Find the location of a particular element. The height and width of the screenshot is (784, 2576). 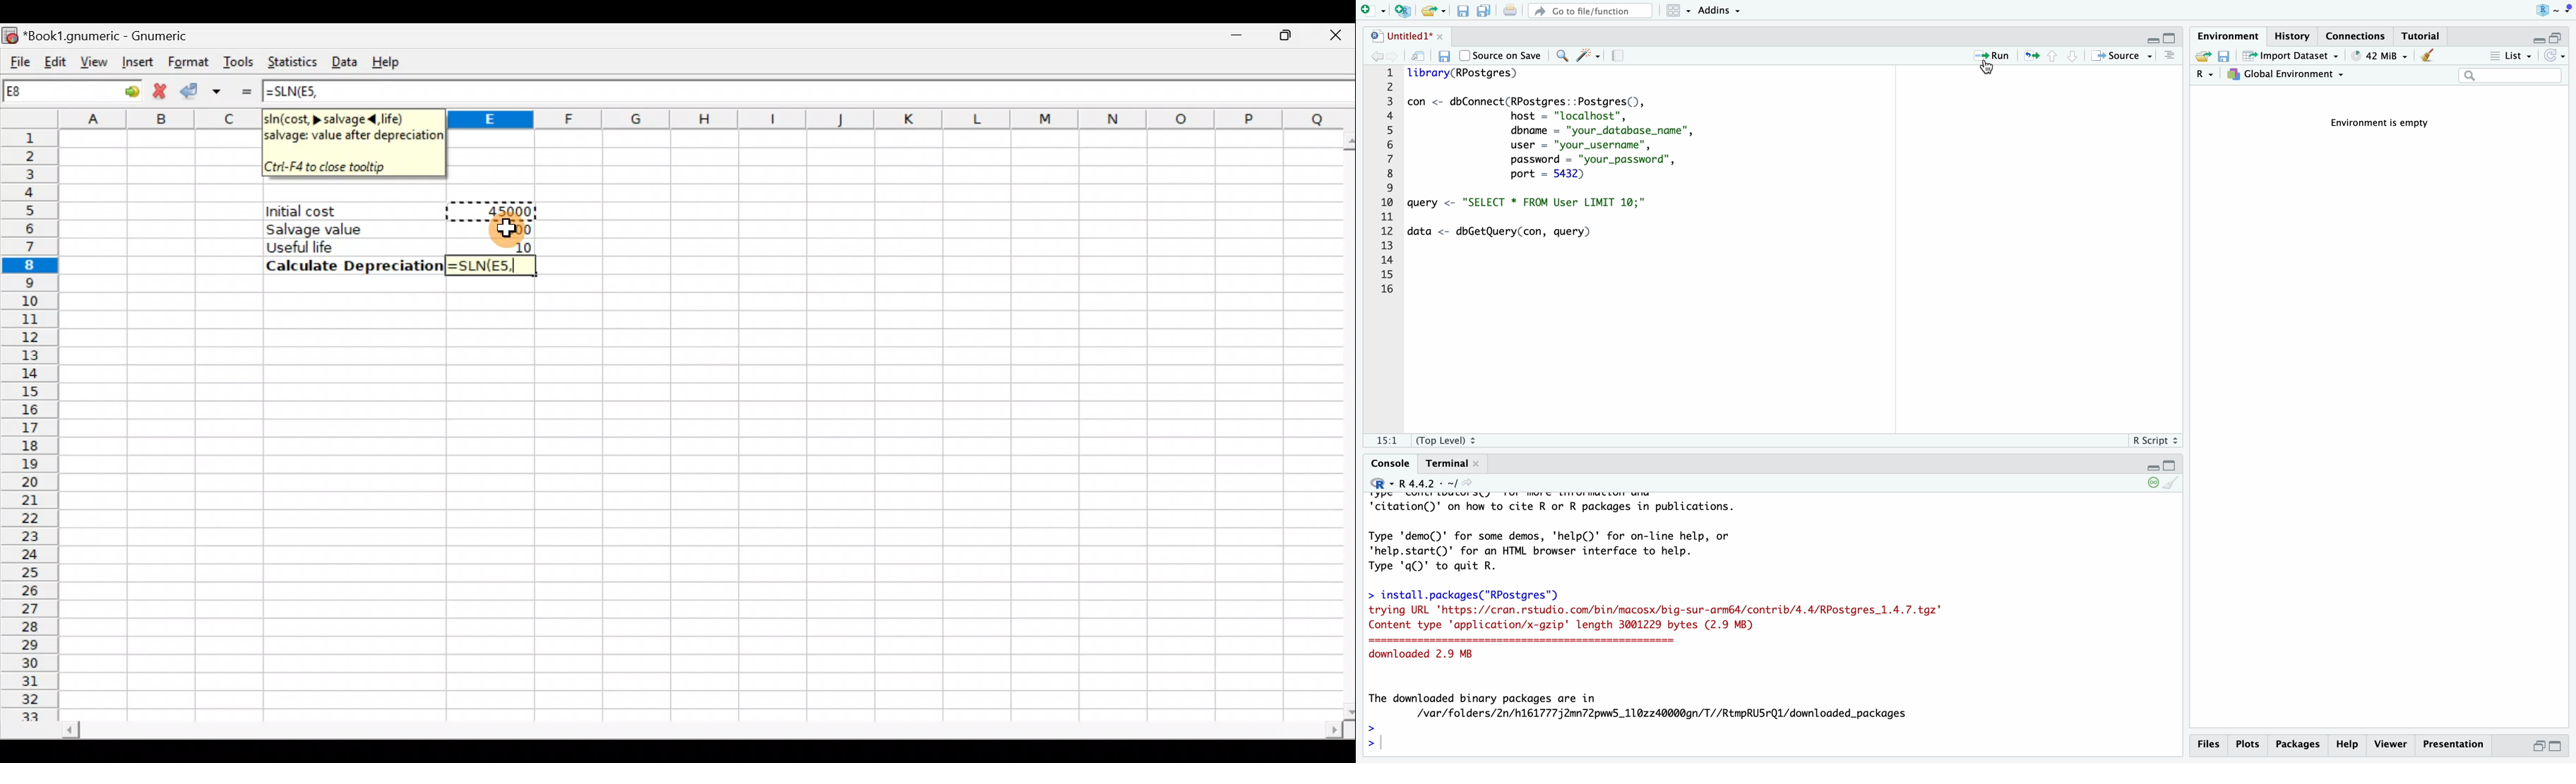

close is located at coordinates (1438, 35).